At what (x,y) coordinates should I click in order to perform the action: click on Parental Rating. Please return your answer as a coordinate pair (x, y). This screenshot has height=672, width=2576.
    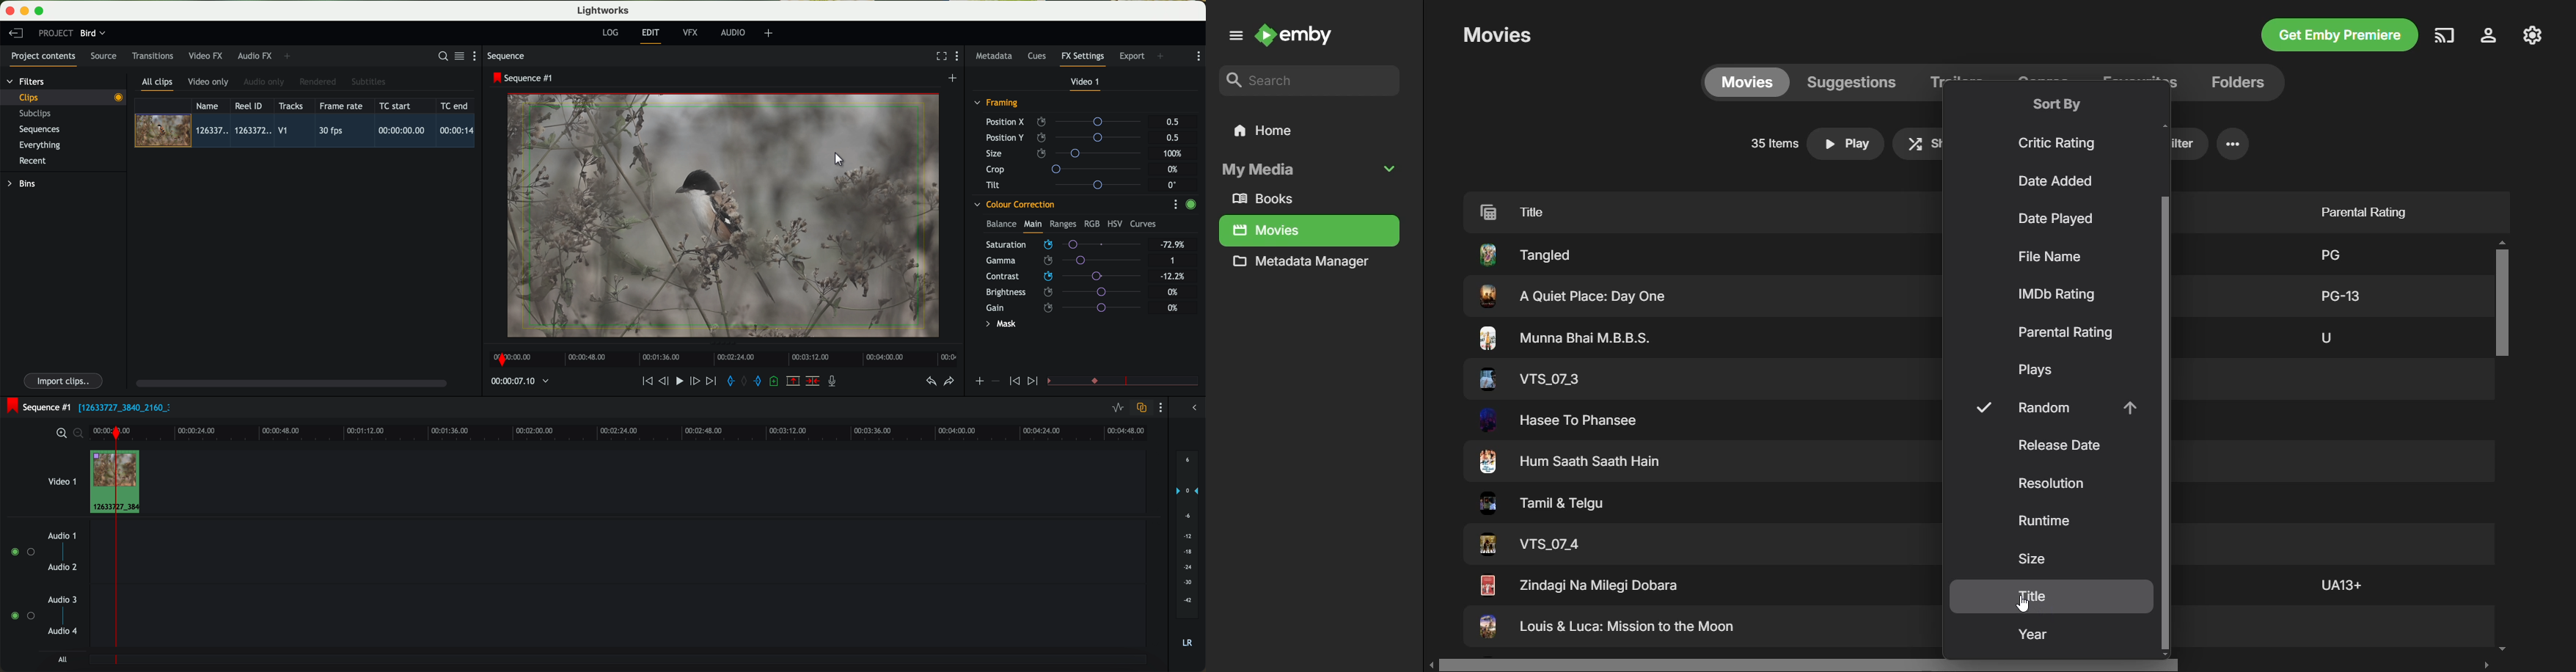
    Looking at the image, I should click on (2358, 208).